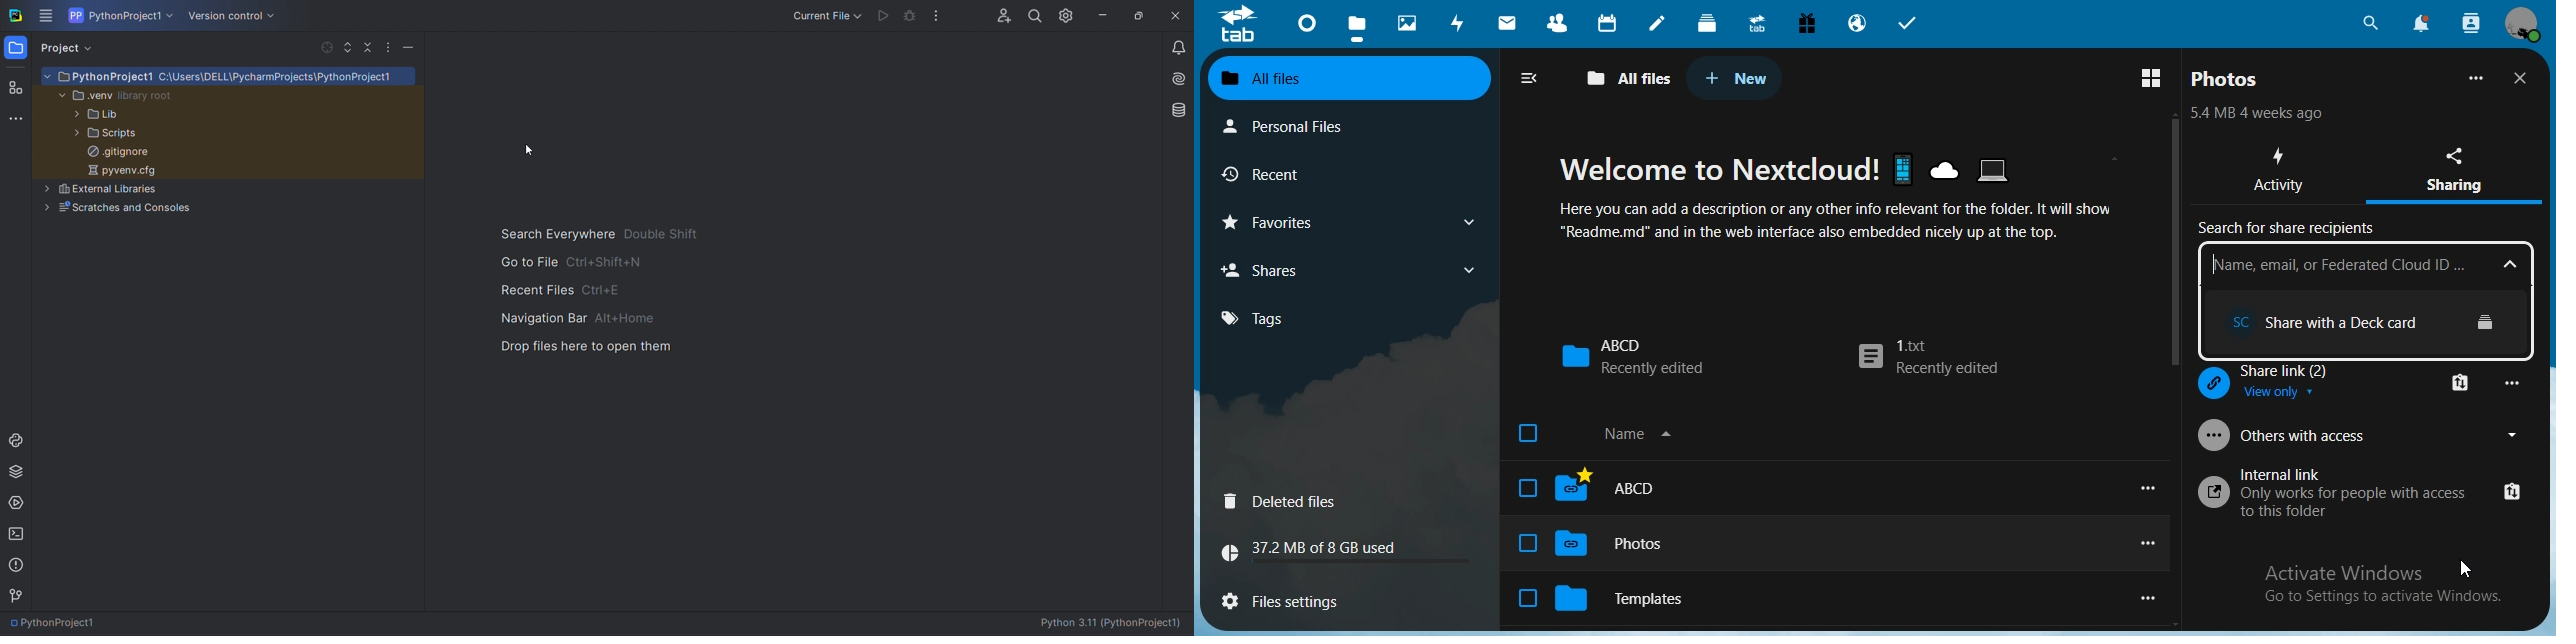  I want to click on run, so click(881, 14).